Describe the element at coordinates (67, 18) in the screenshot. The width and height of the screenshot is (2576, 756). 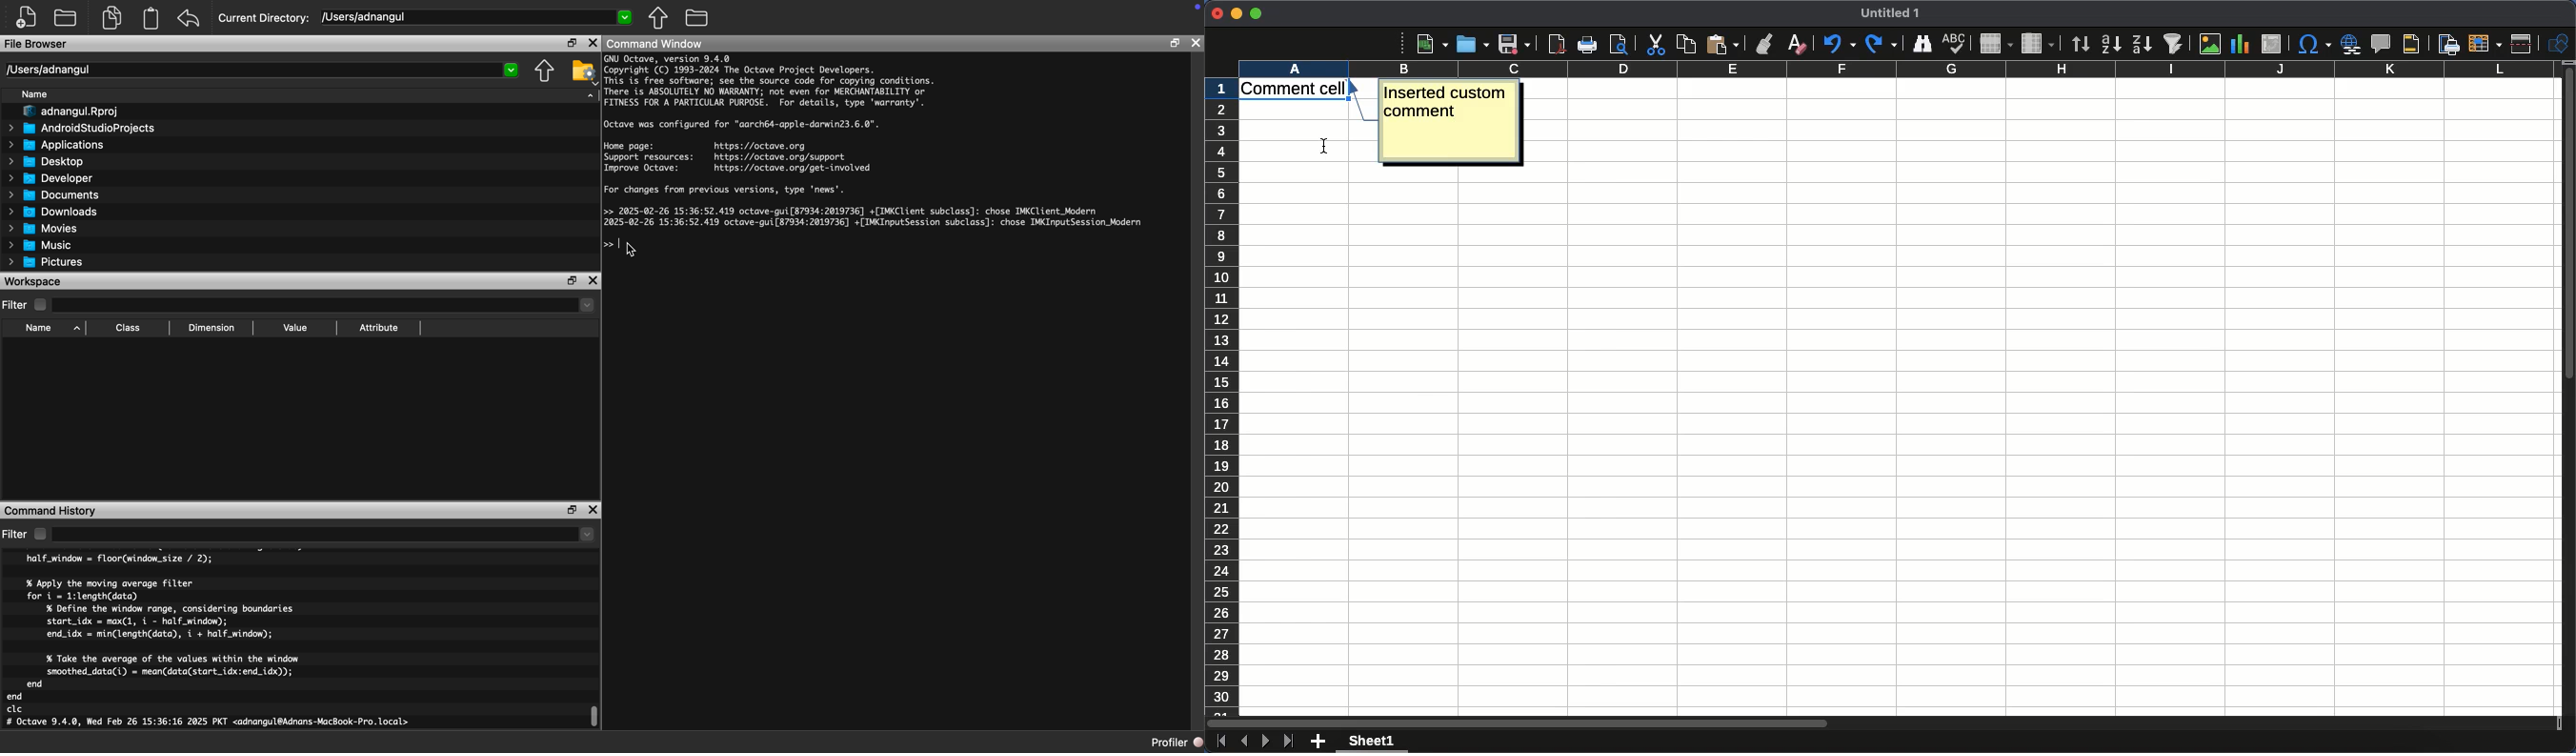
I see `Open Folder` at that location.